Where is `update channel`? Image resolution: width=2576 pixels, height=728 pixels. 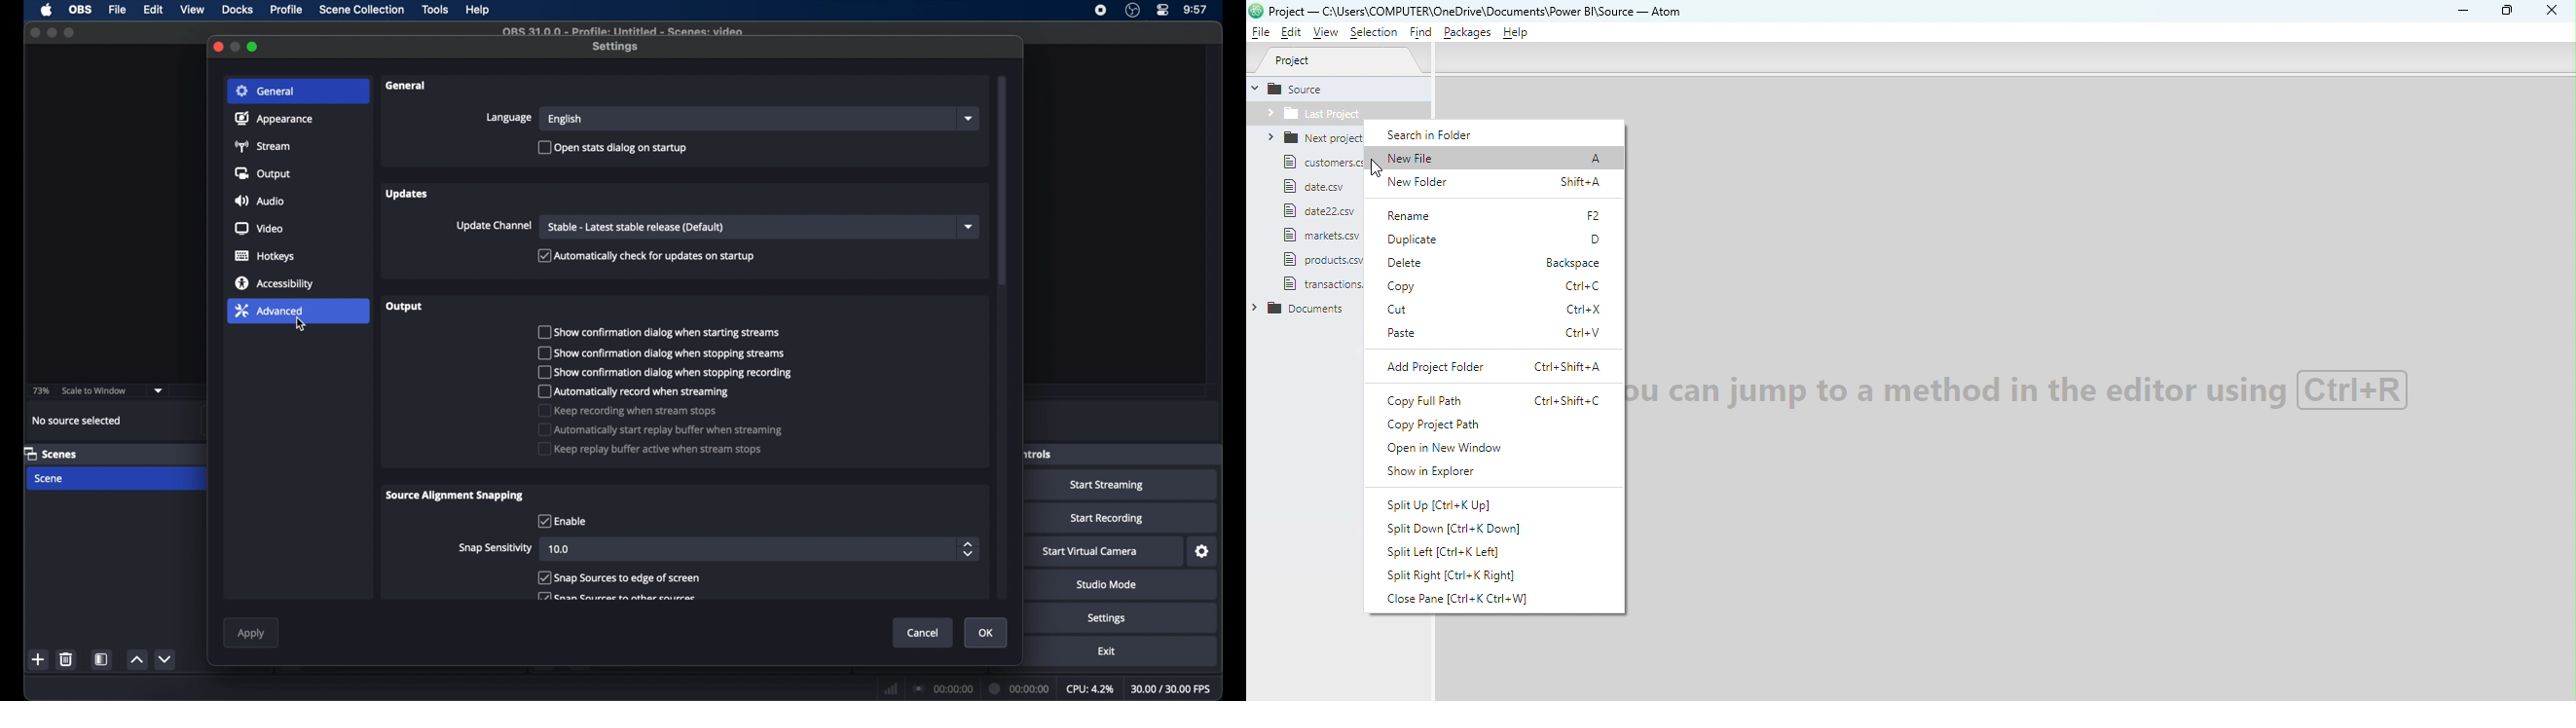
update channel is located at coordinates (495, 225).